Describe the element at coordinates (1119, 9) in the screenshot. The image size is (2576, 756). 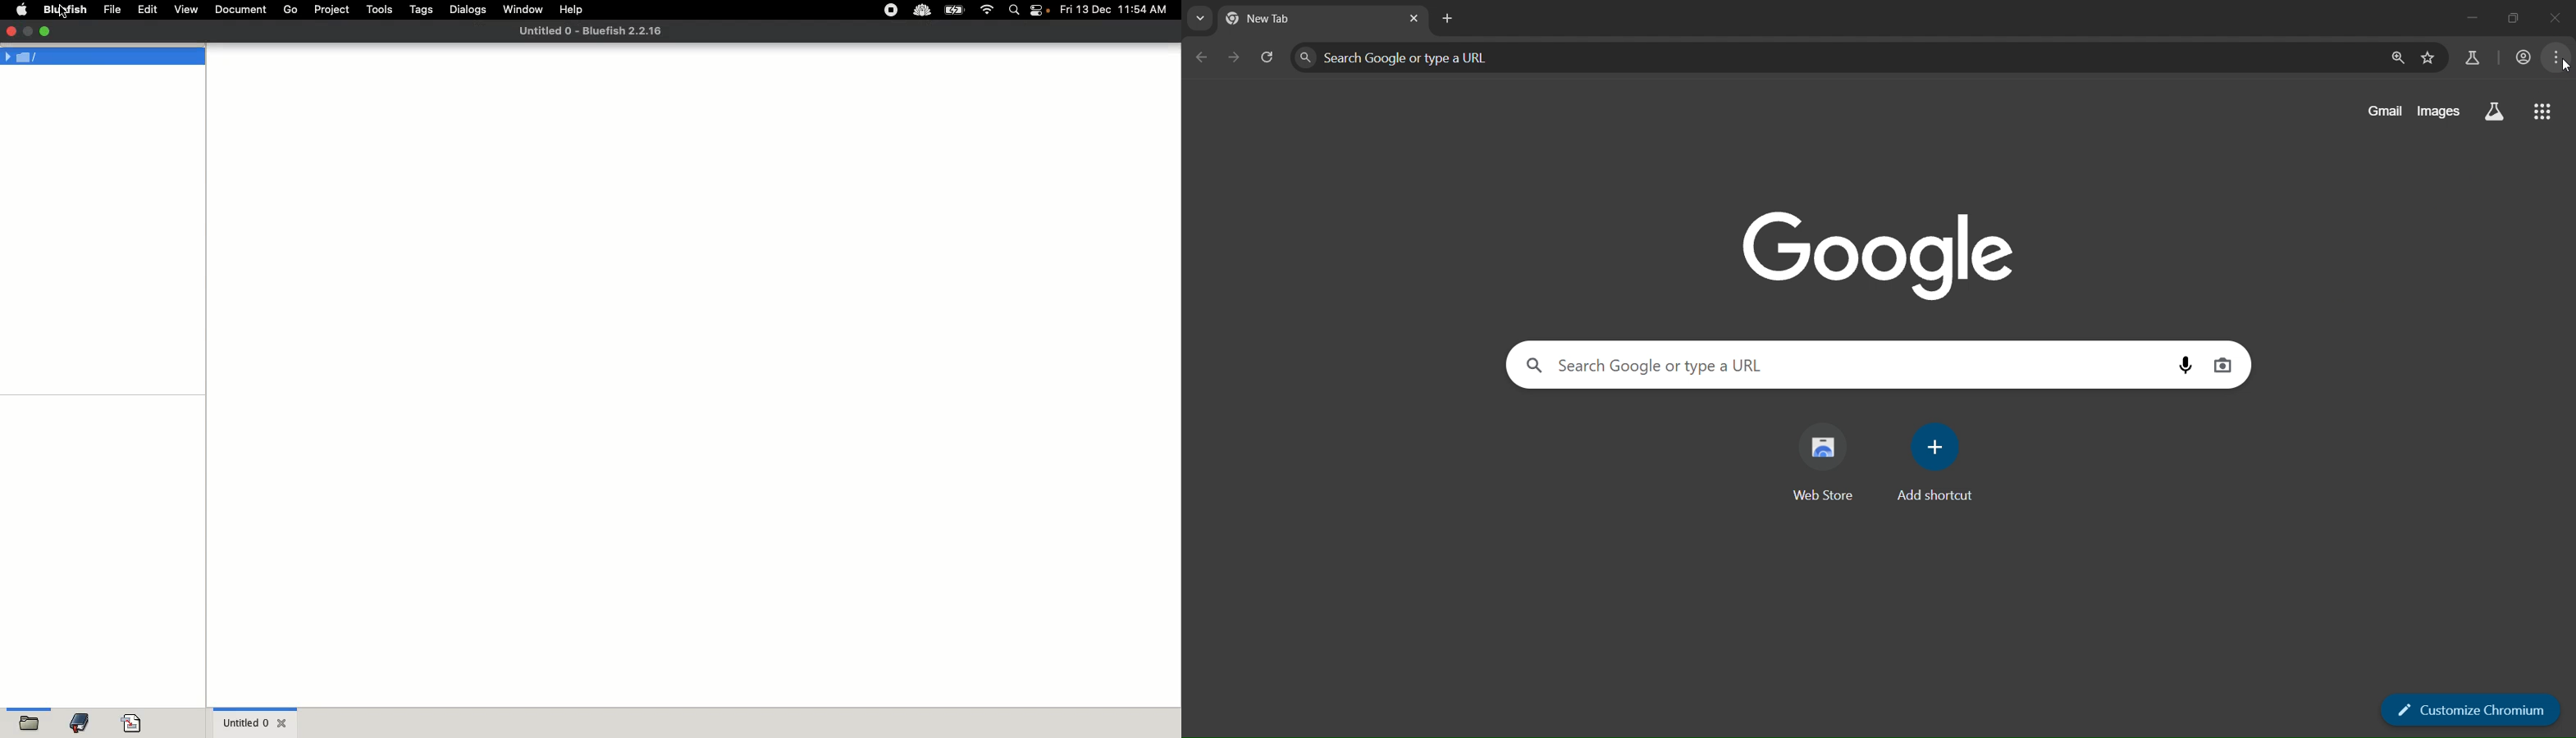
I see `Date time` at that location.